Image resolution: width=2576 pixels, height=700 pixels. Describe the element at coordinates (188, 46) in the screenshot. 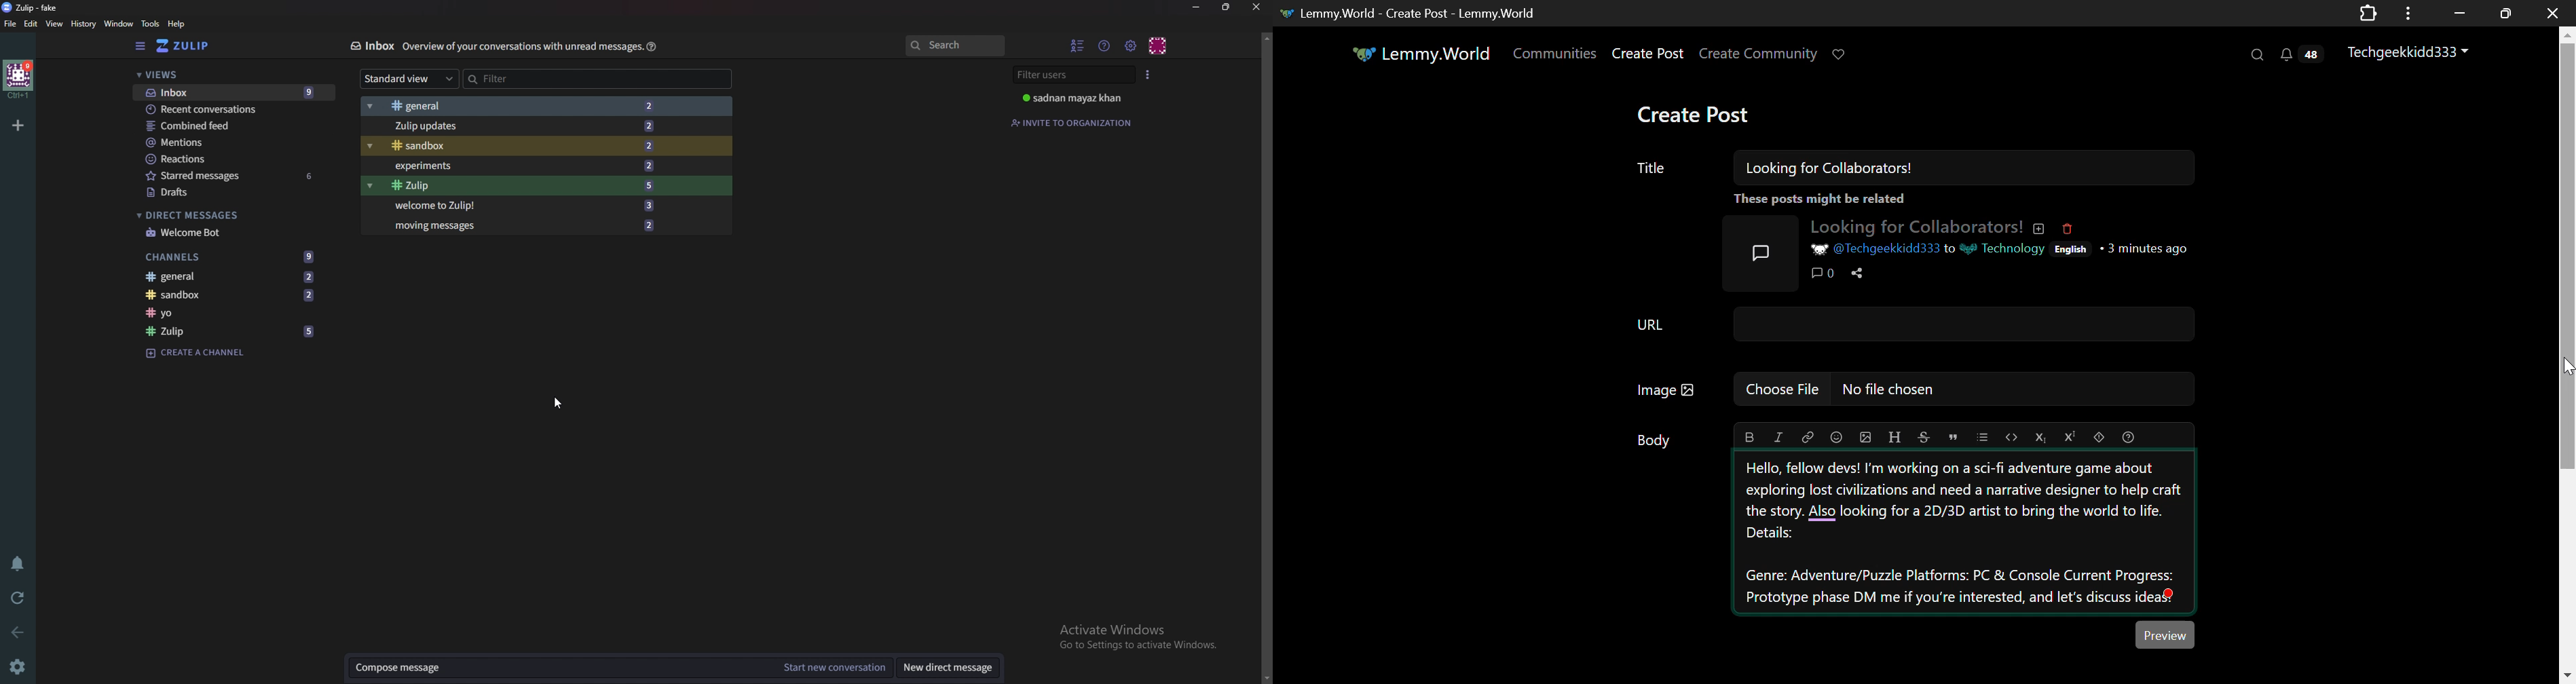

I see `switch to home view` at that location.